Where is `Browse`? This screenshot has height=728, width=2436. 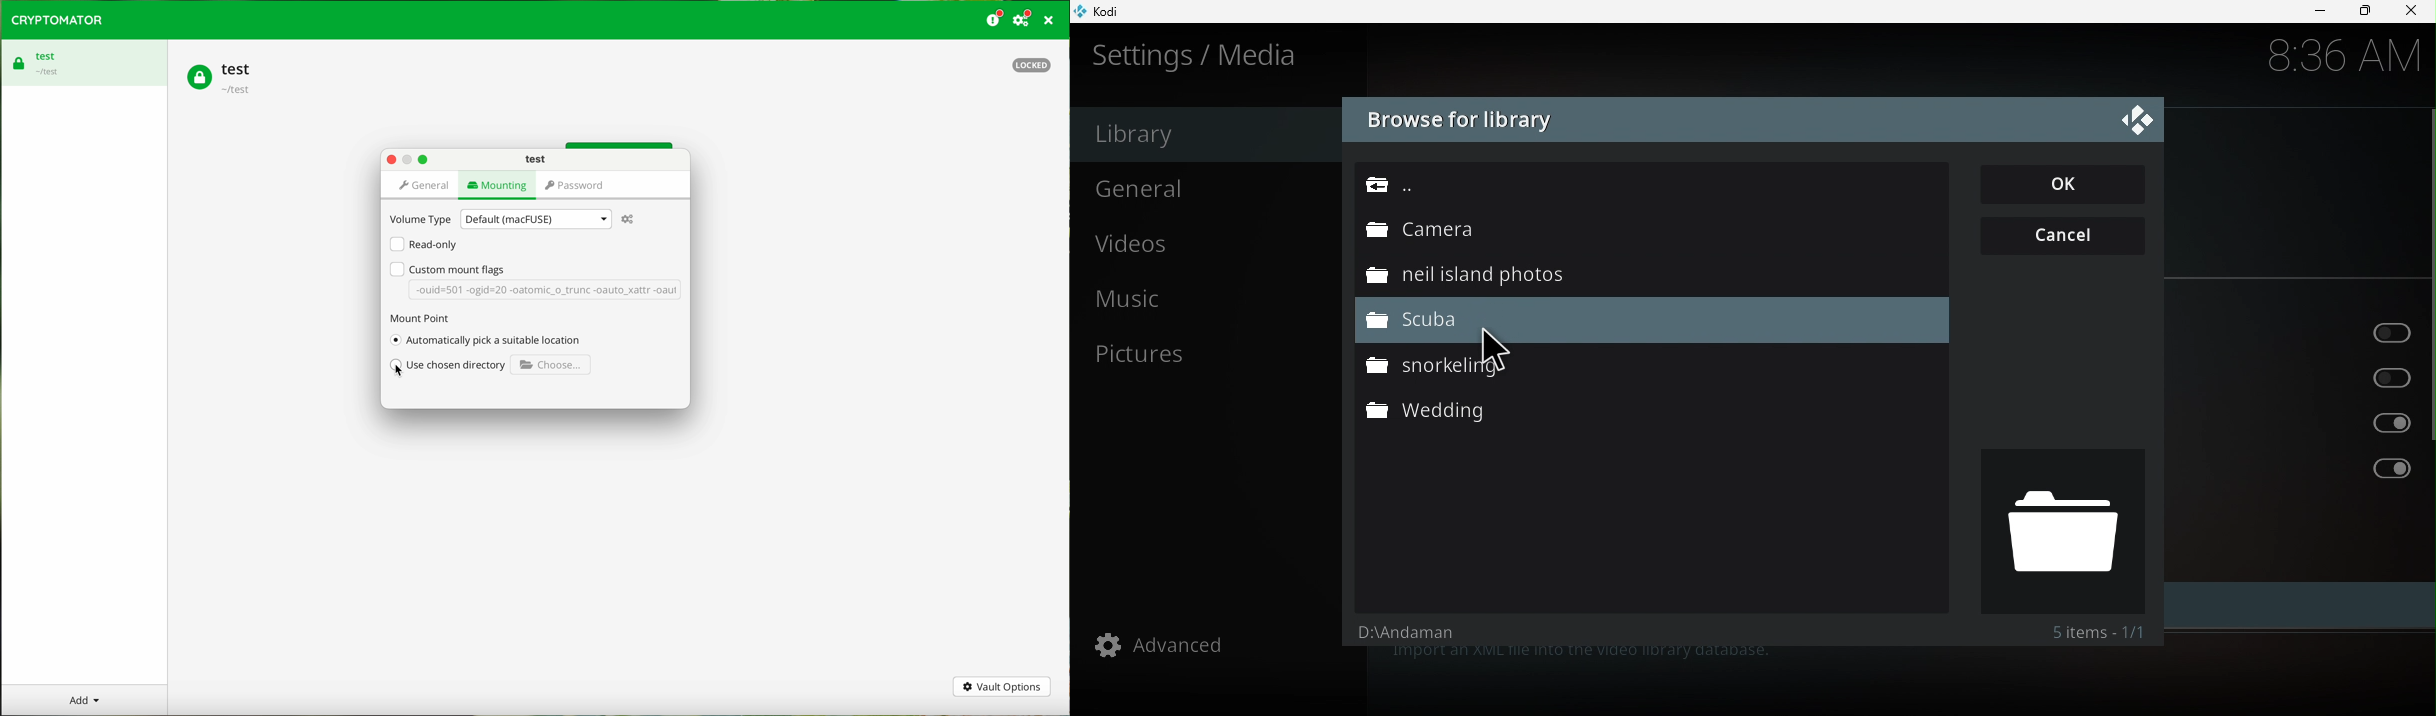 Browse is located at coordinates (1643, 189).